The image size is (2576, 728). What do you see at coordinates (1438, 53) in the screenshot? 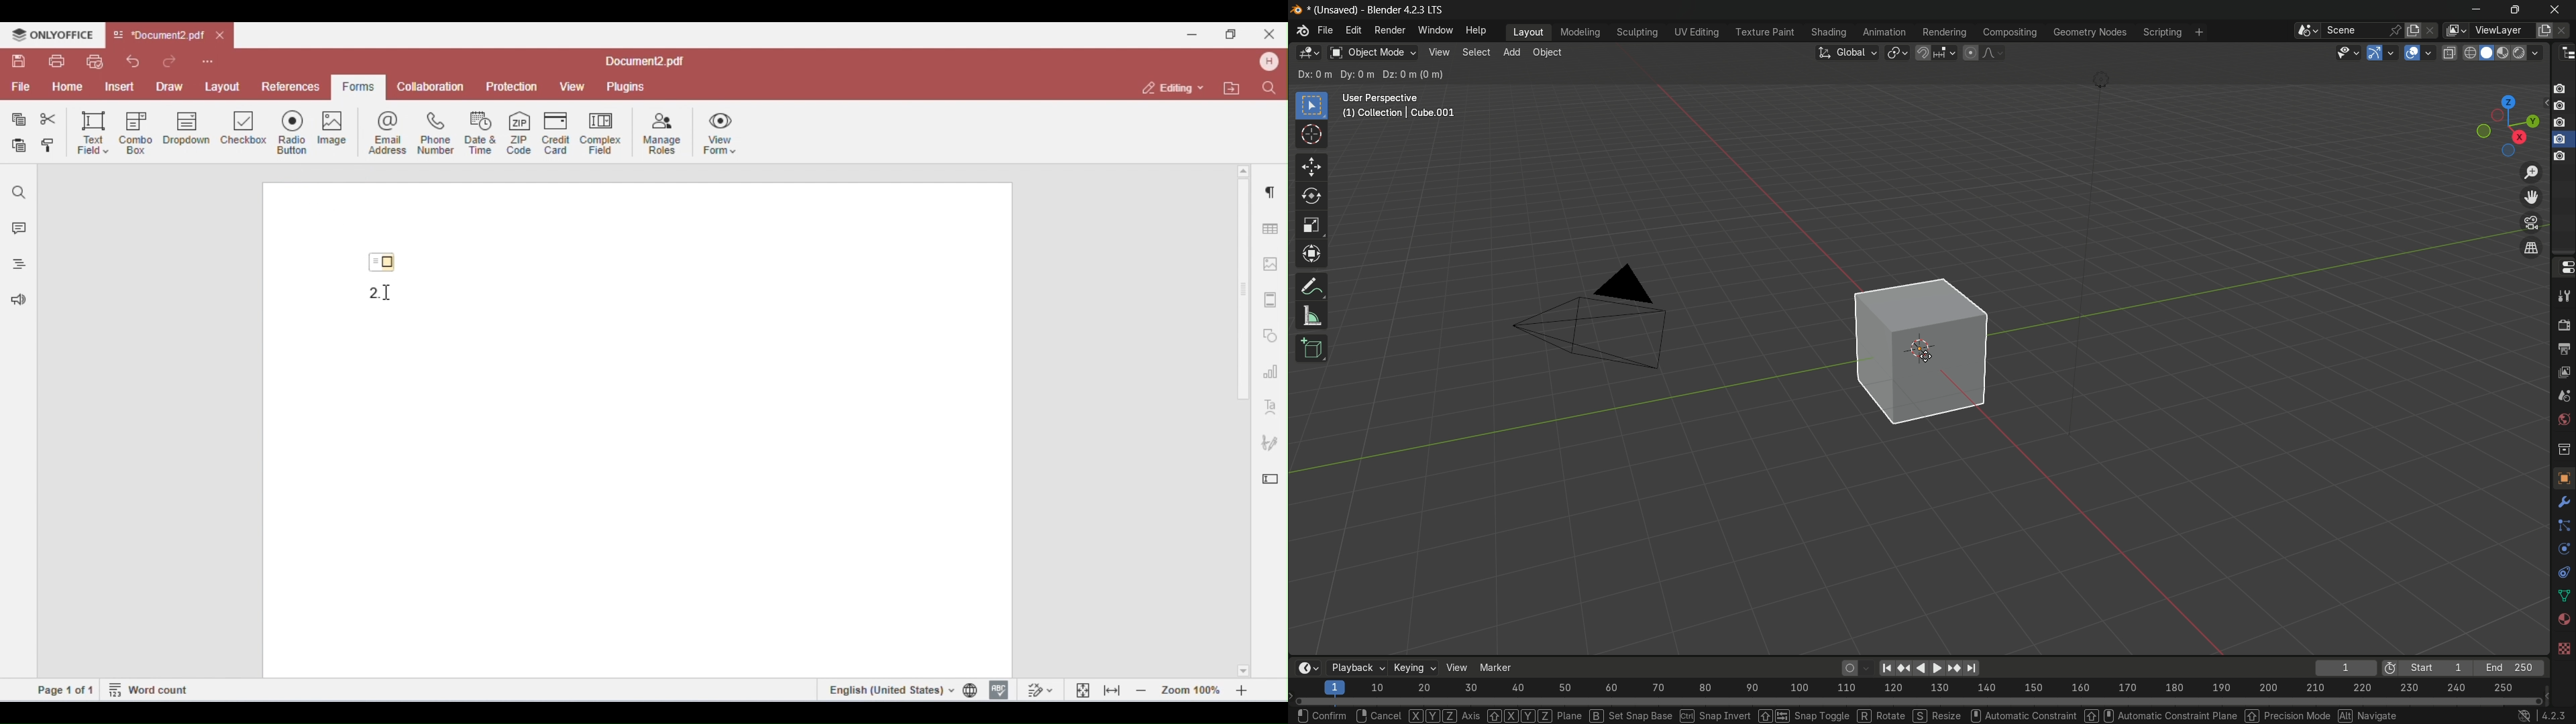
I see `view tab` at bounding box center [1438, 53].